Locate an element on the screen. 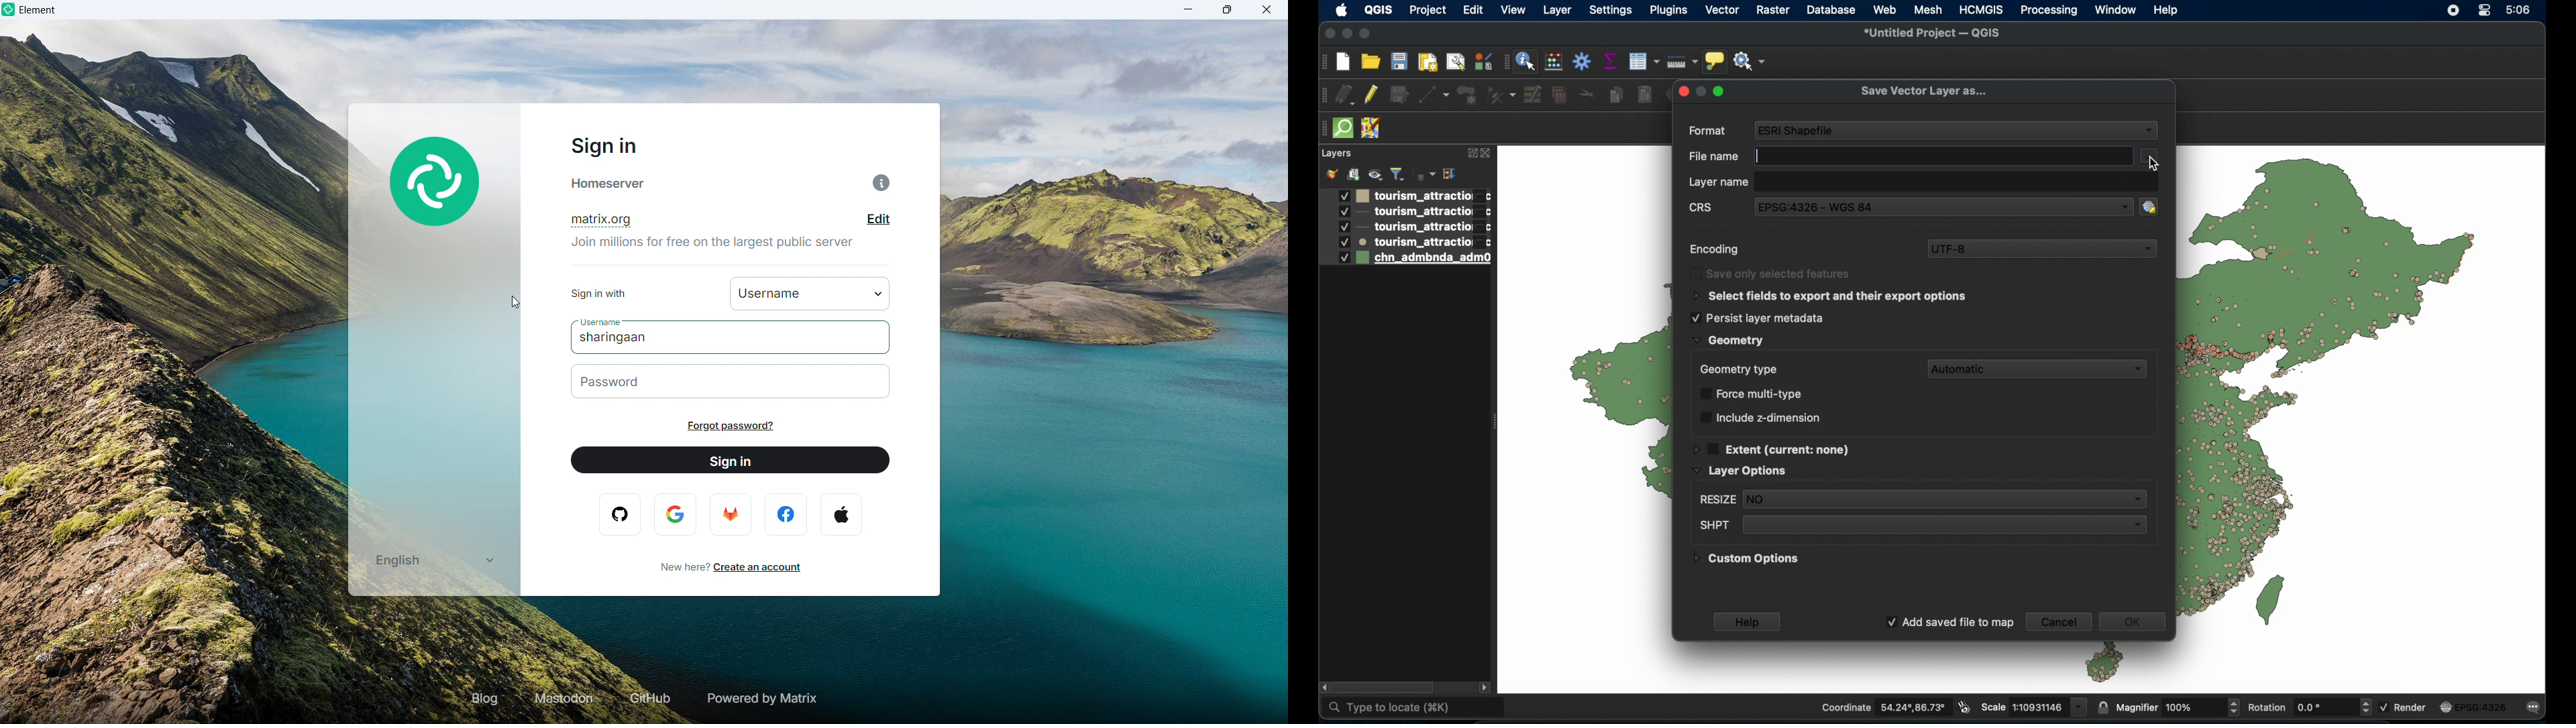 The image size is (2576, 728). Forgot password  is located at coordinates (730, 426).